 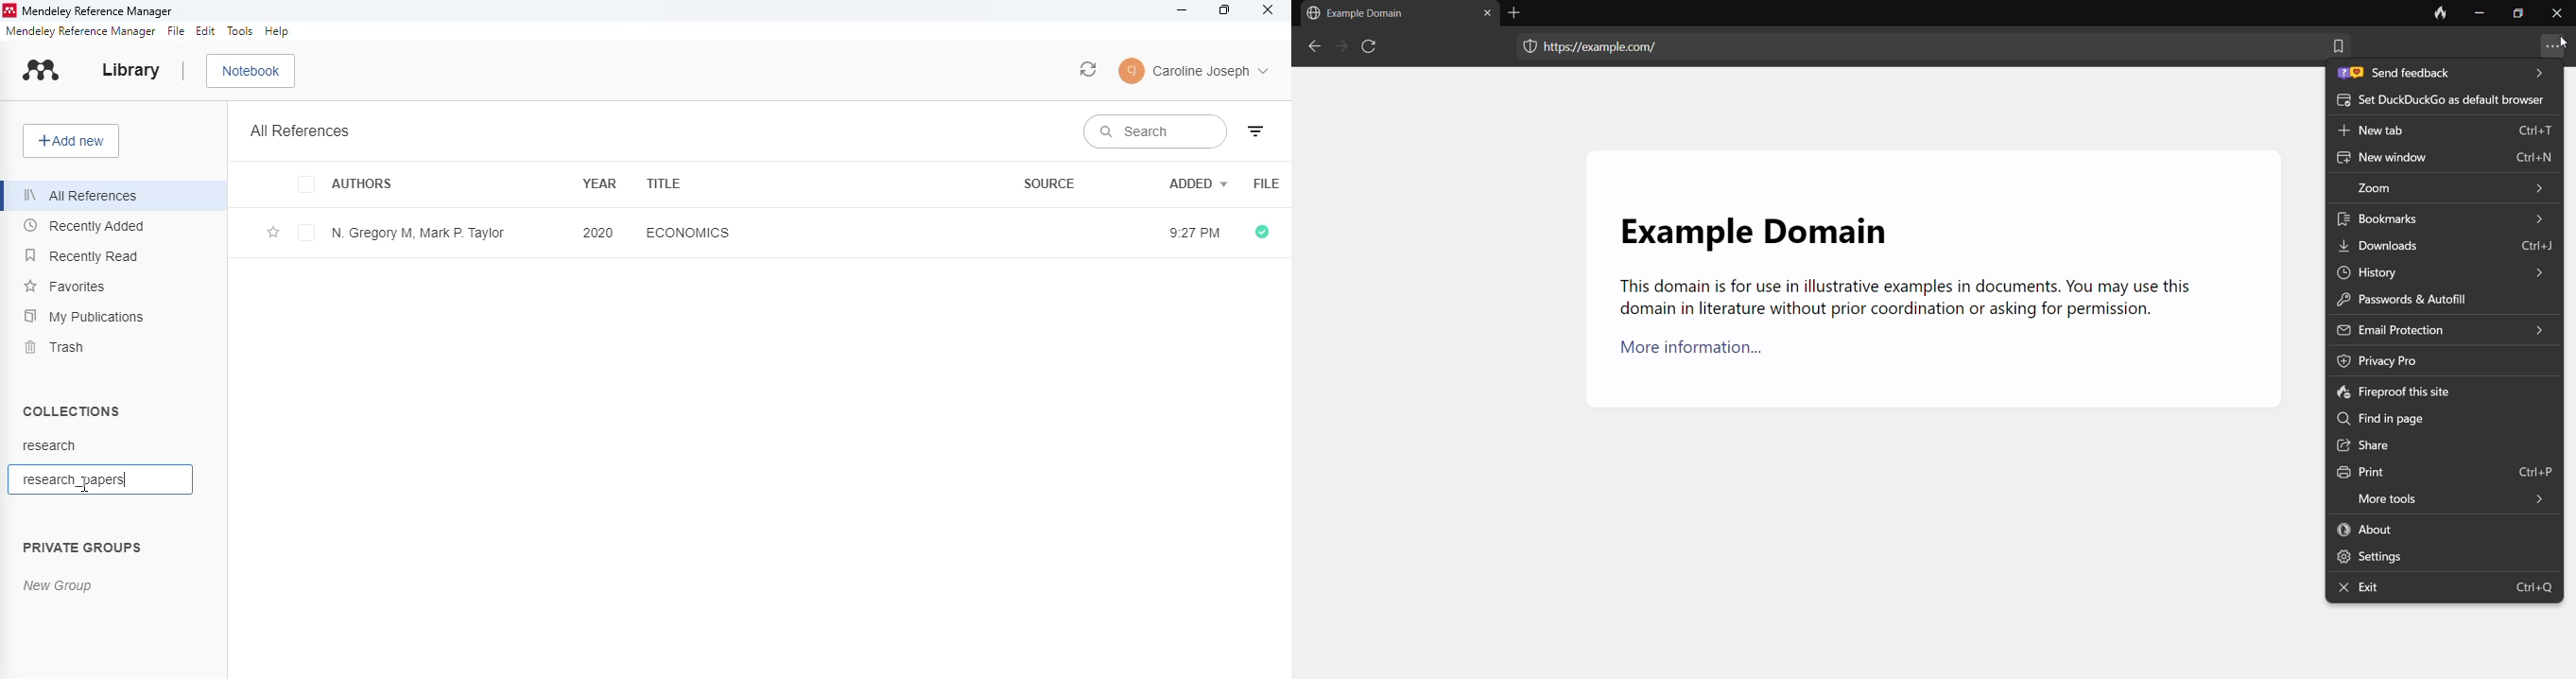 What do you see at coordinates (1154, 131) in the screenshot?
I see `search` at bounding box center [1154, 131].